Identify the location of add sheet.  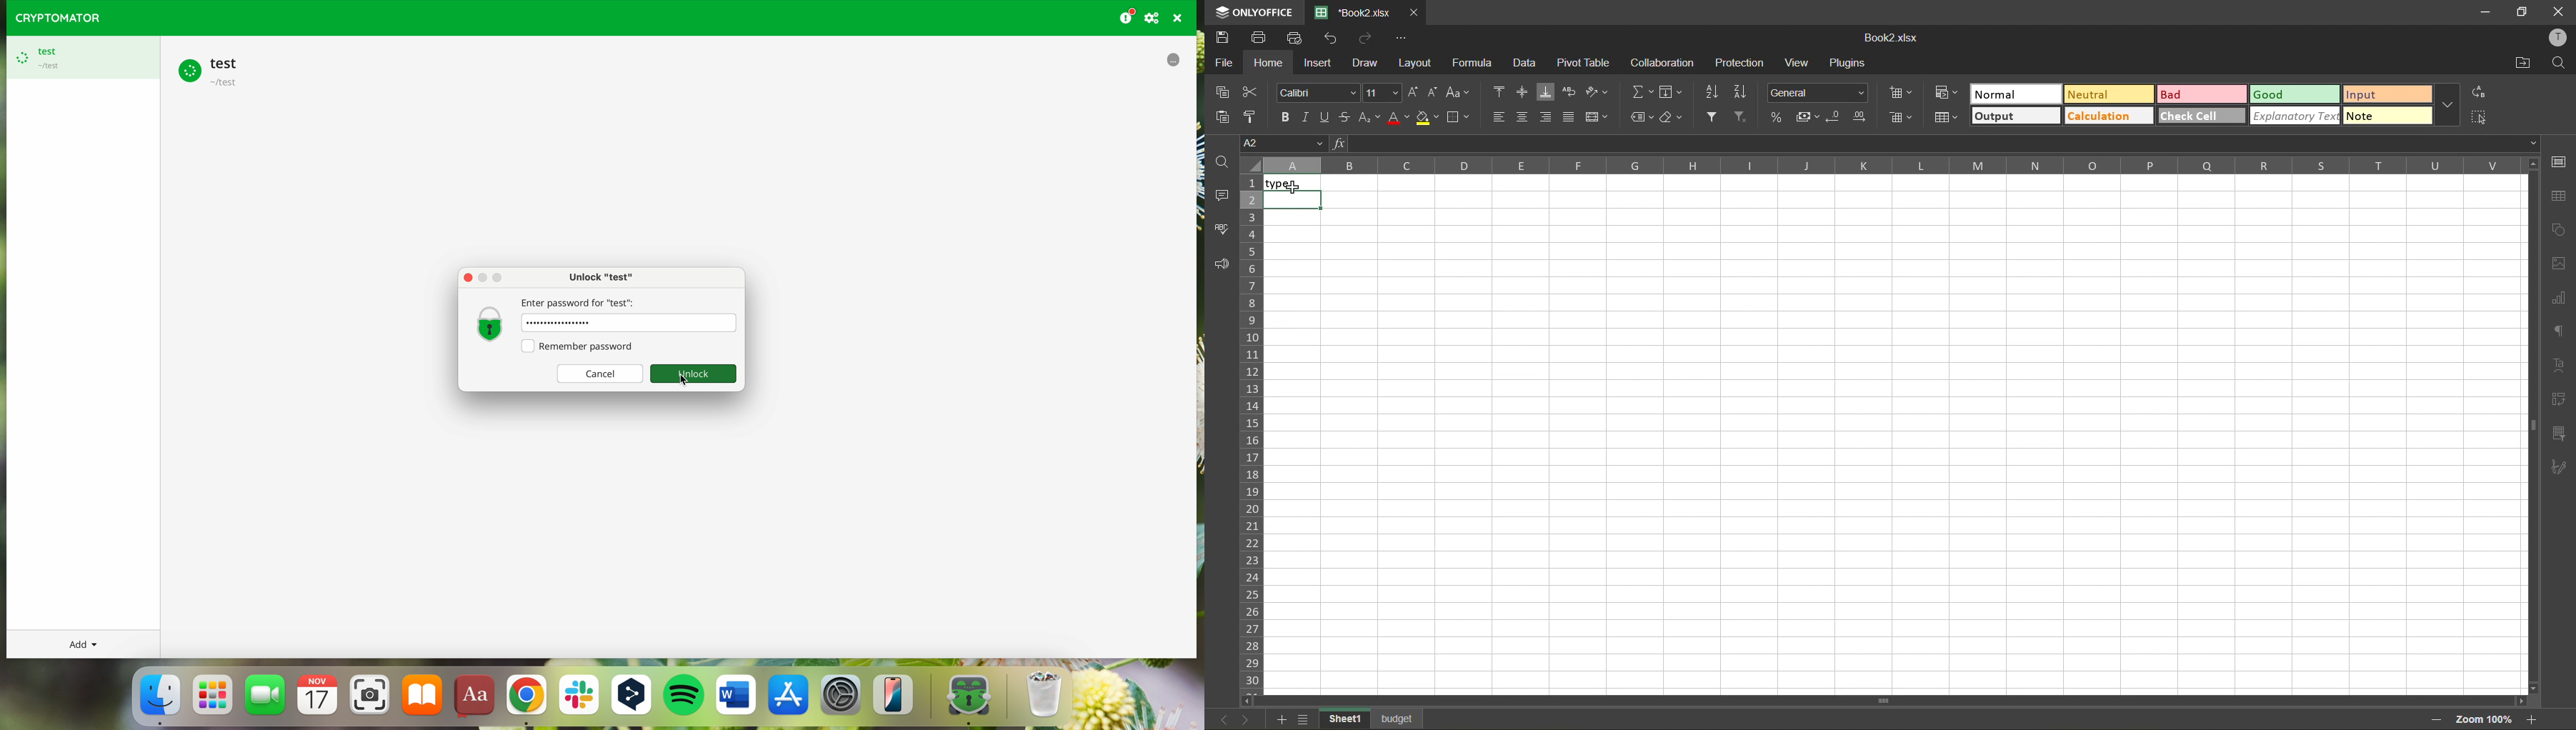
(1278, 721).